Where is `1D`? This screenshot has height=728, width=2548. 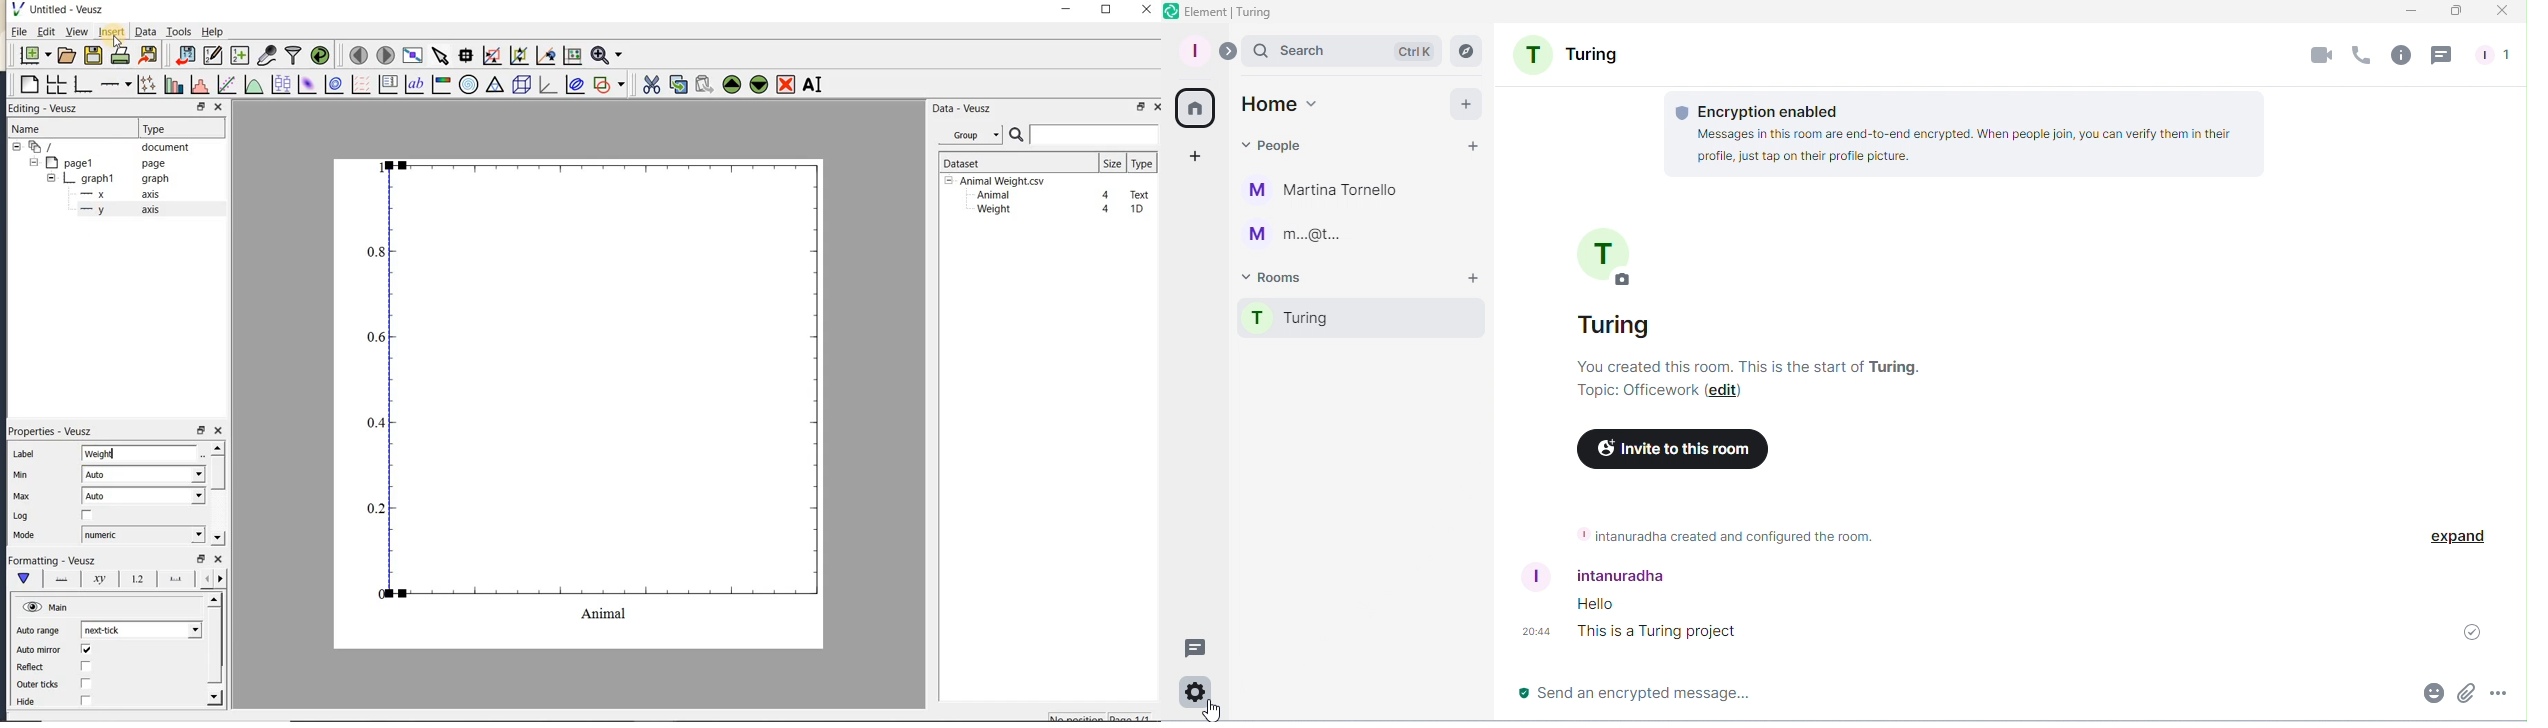
1D is located at coordinates (1137, 209).